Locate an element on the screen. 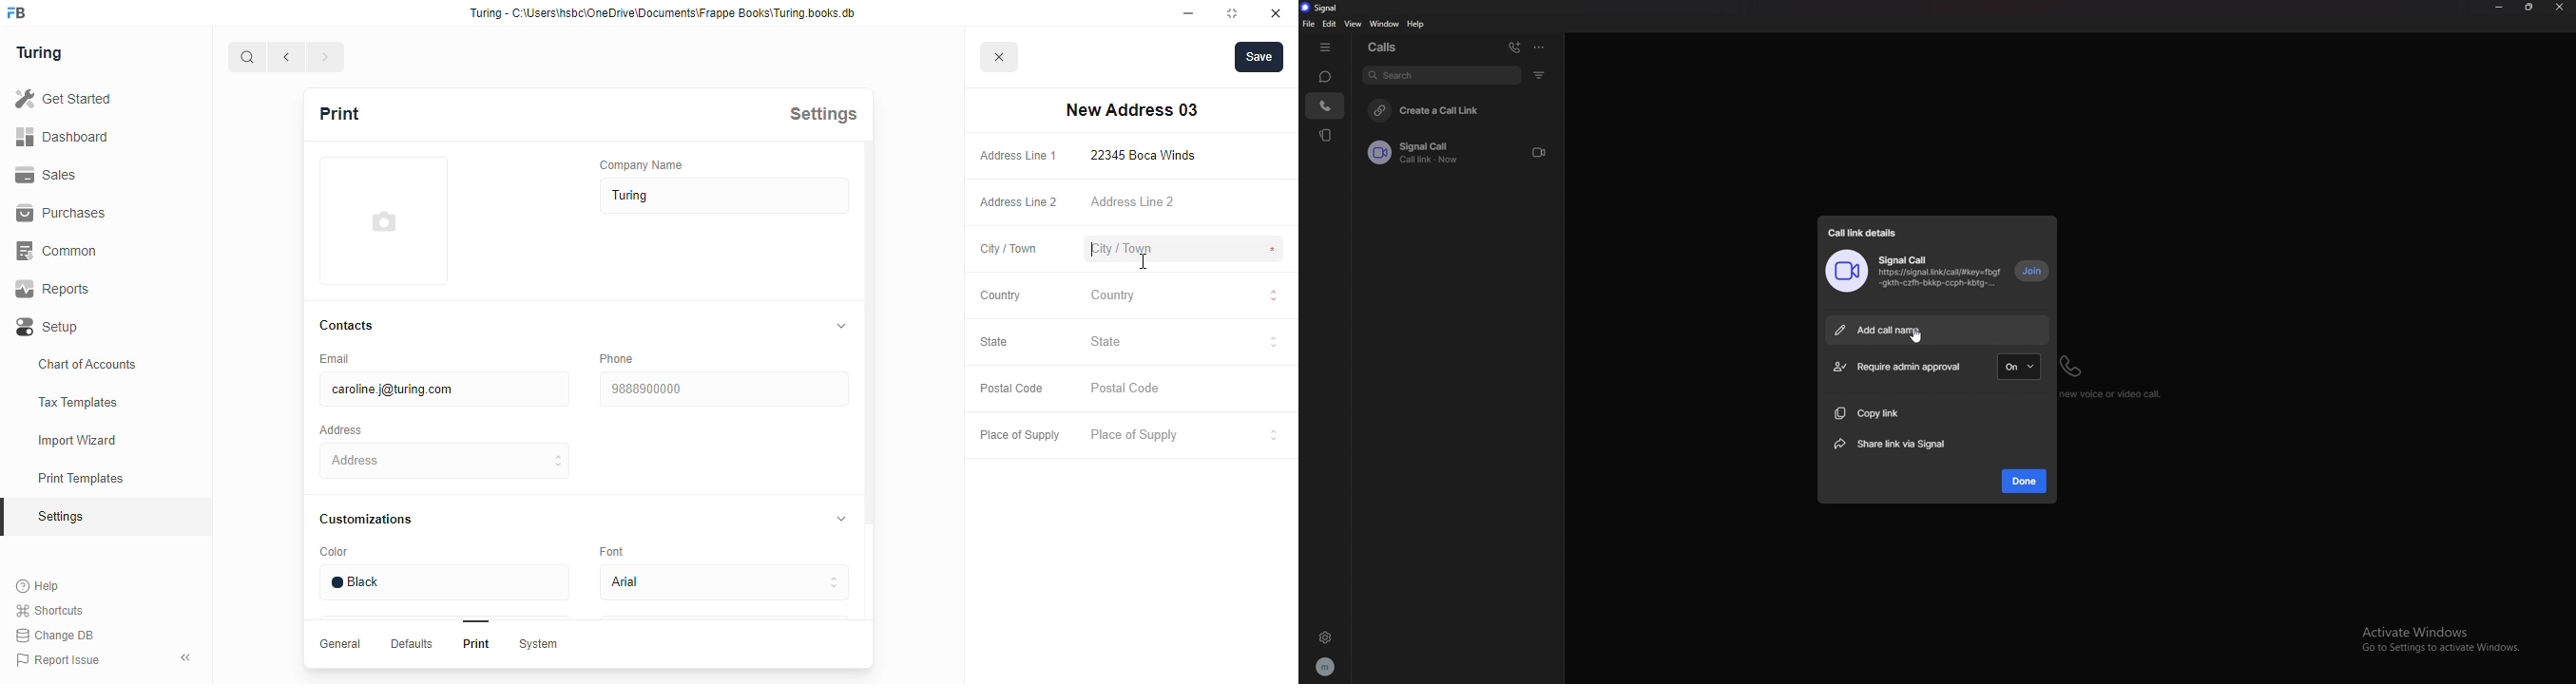 The width and height of the screenshot is (2576, 700). toggle expand/collapse is located at coordinates (837, 326).